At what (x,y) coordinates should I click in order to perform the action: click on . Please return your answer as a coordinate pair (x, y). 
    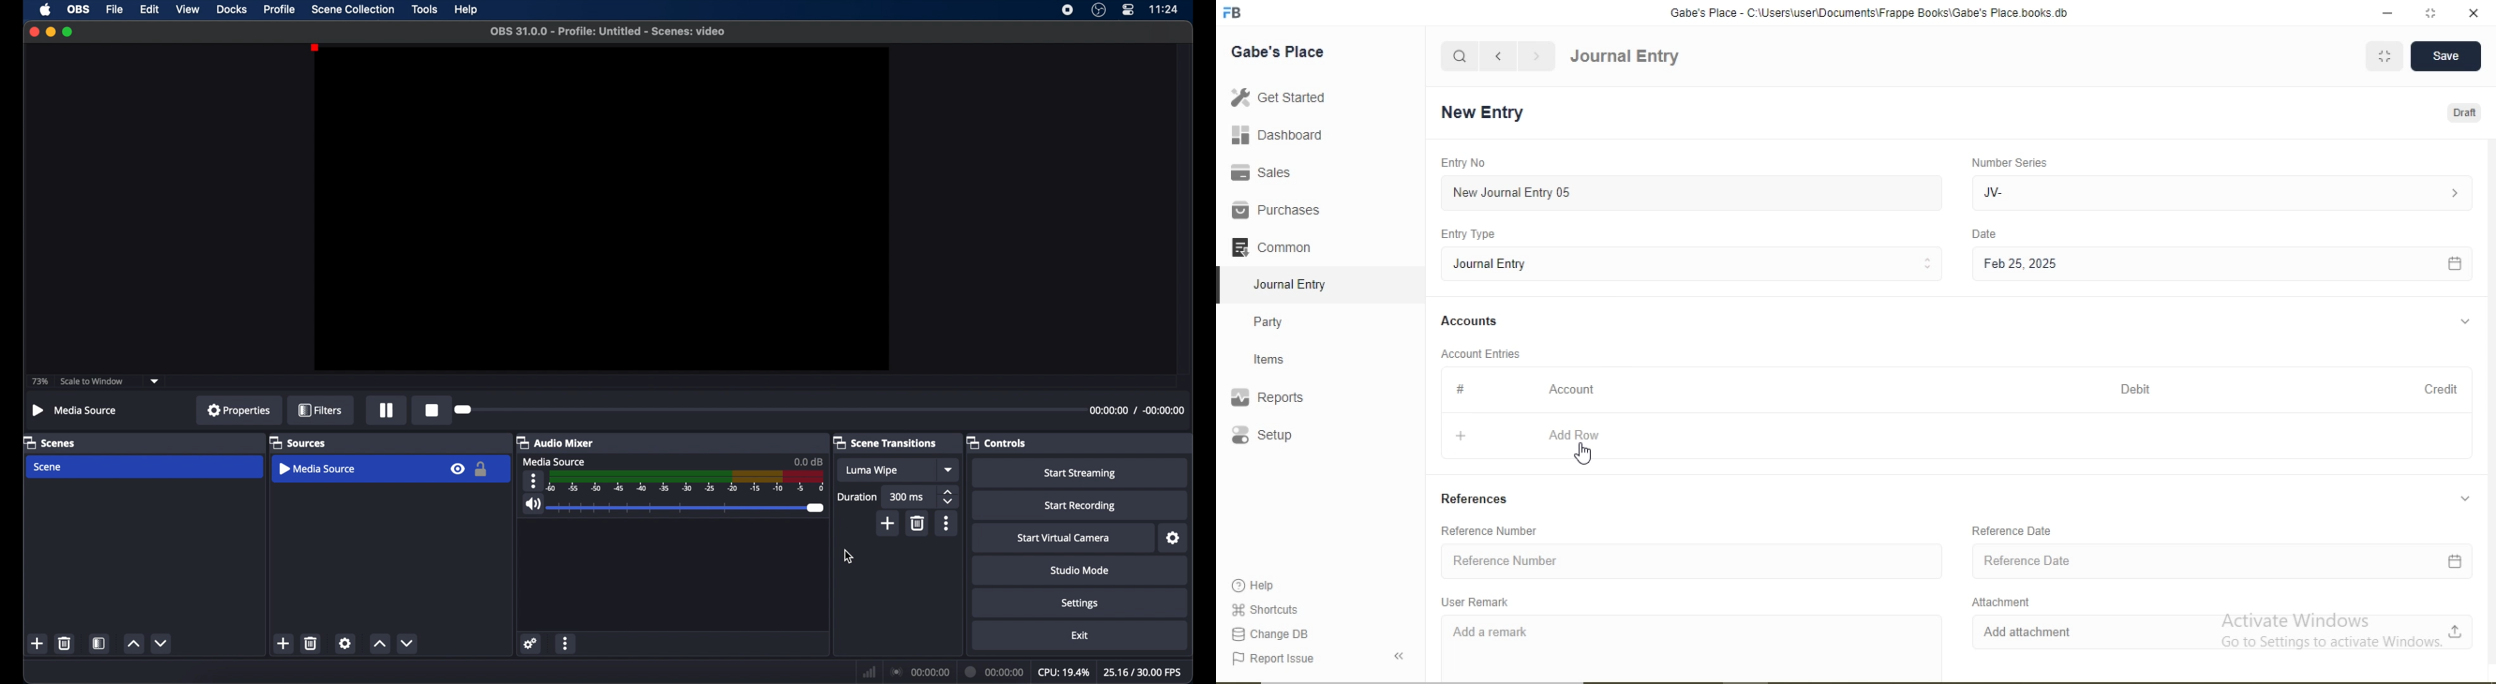
    Looking at the image, I should click on (1462, 389).